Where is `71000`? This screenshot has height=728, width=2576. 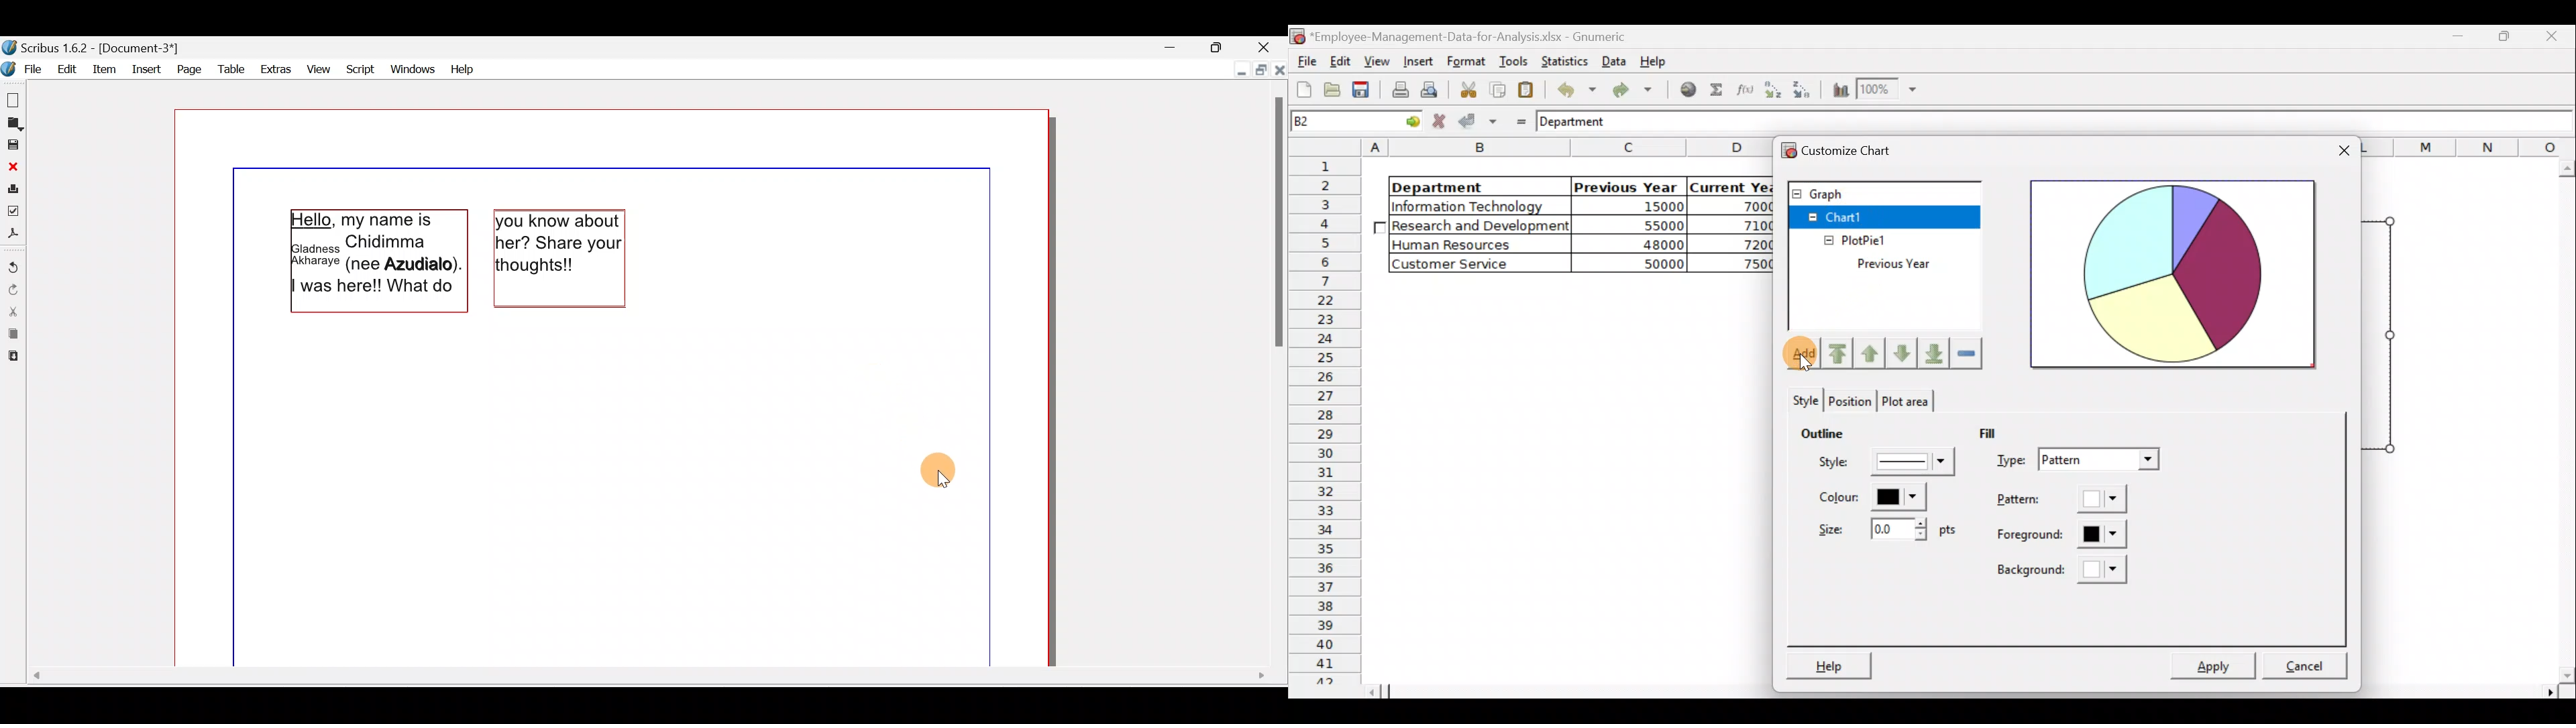
71000 is located at coordinates (1747, 225).